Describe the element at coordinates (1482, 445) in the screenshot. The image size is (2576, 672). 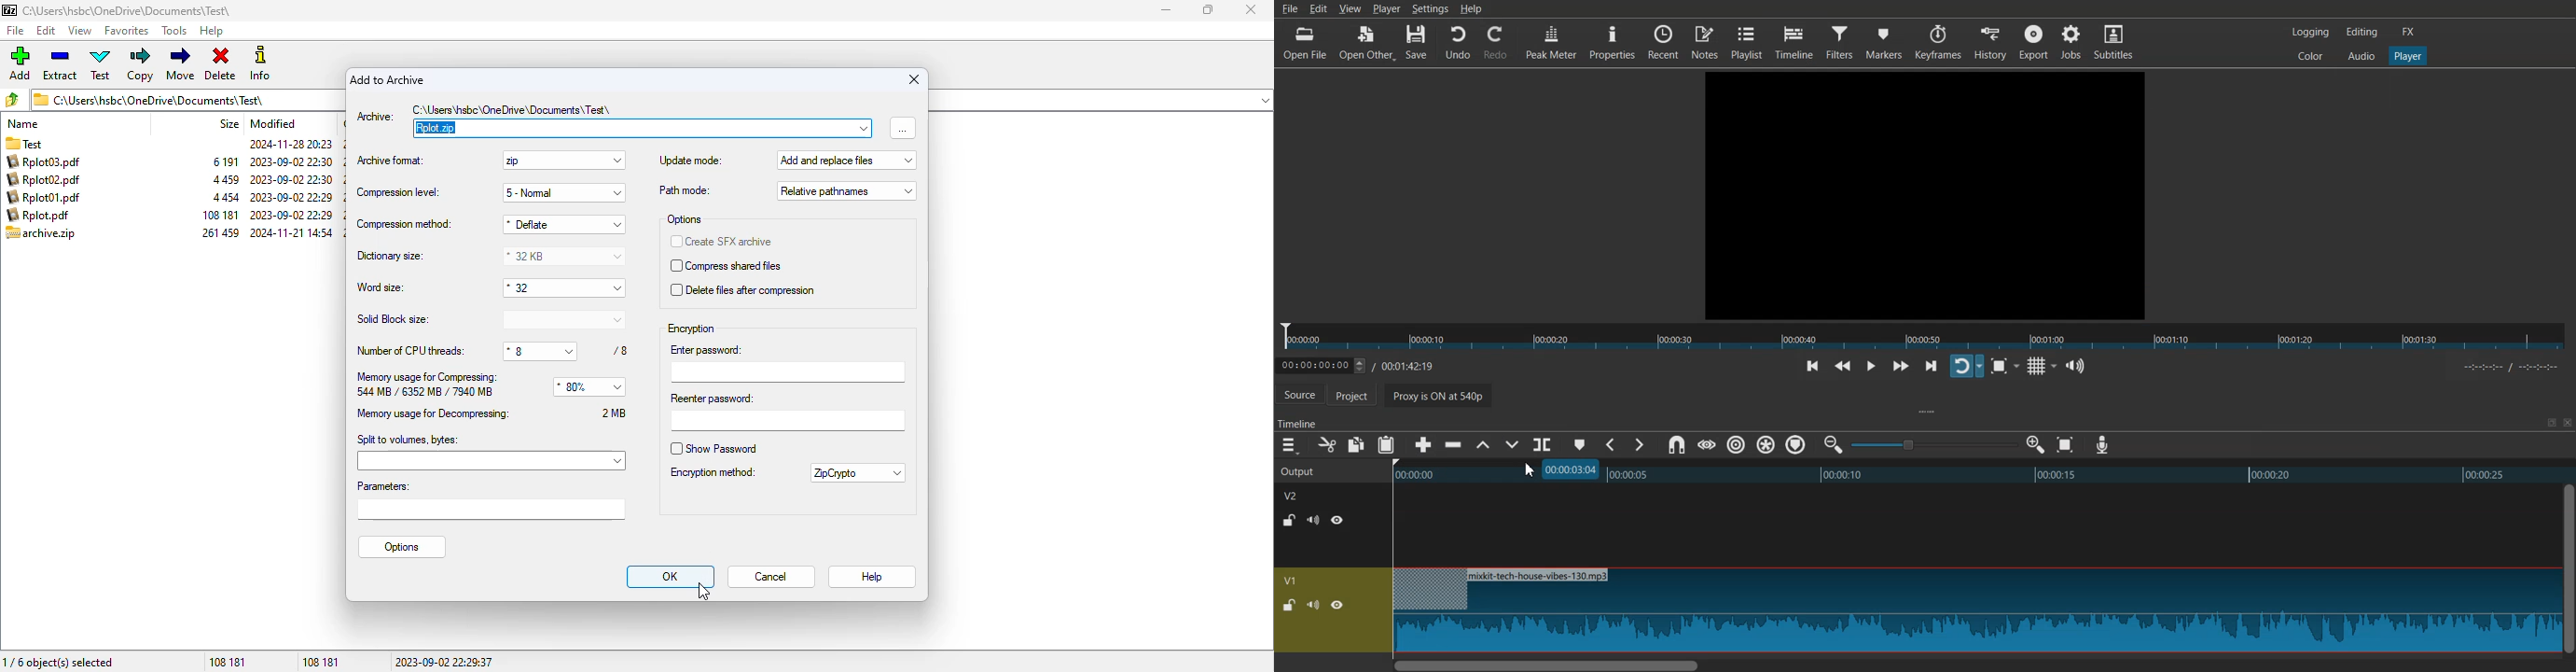
I see `Lift` at that location.